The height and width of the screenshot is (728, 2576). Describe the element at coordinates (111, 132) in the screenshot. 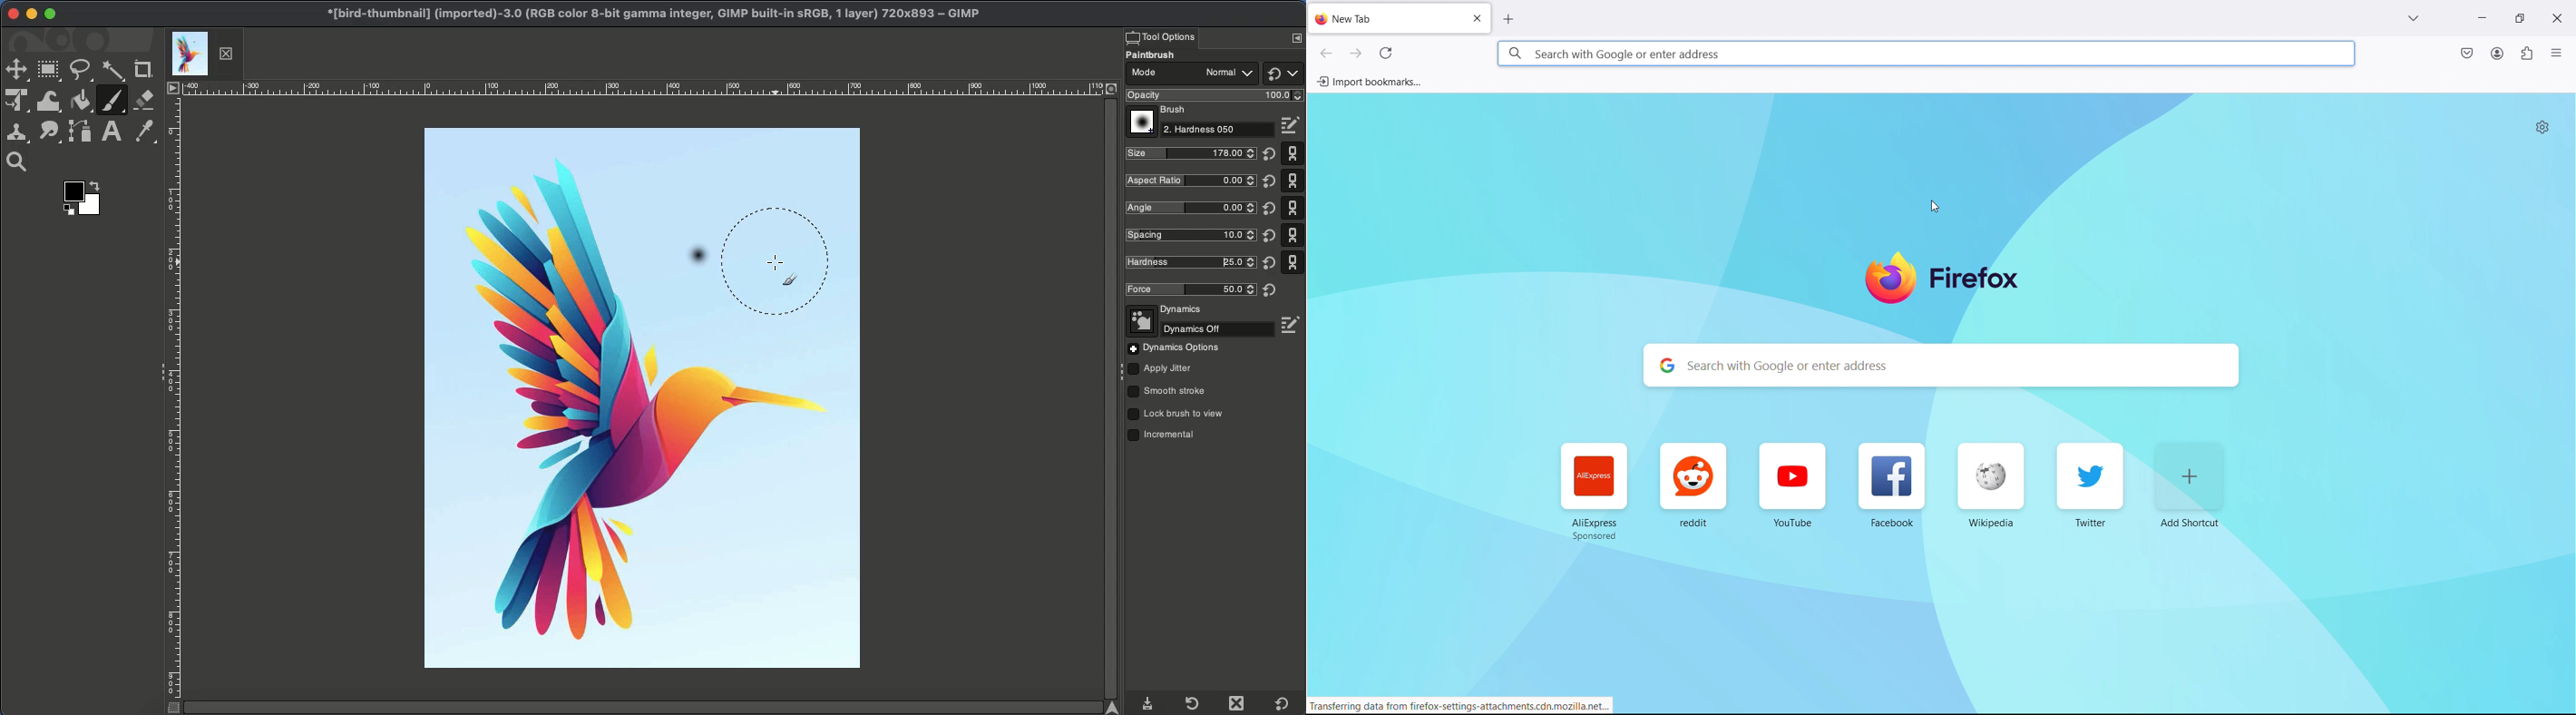

I see `Text` at that location.